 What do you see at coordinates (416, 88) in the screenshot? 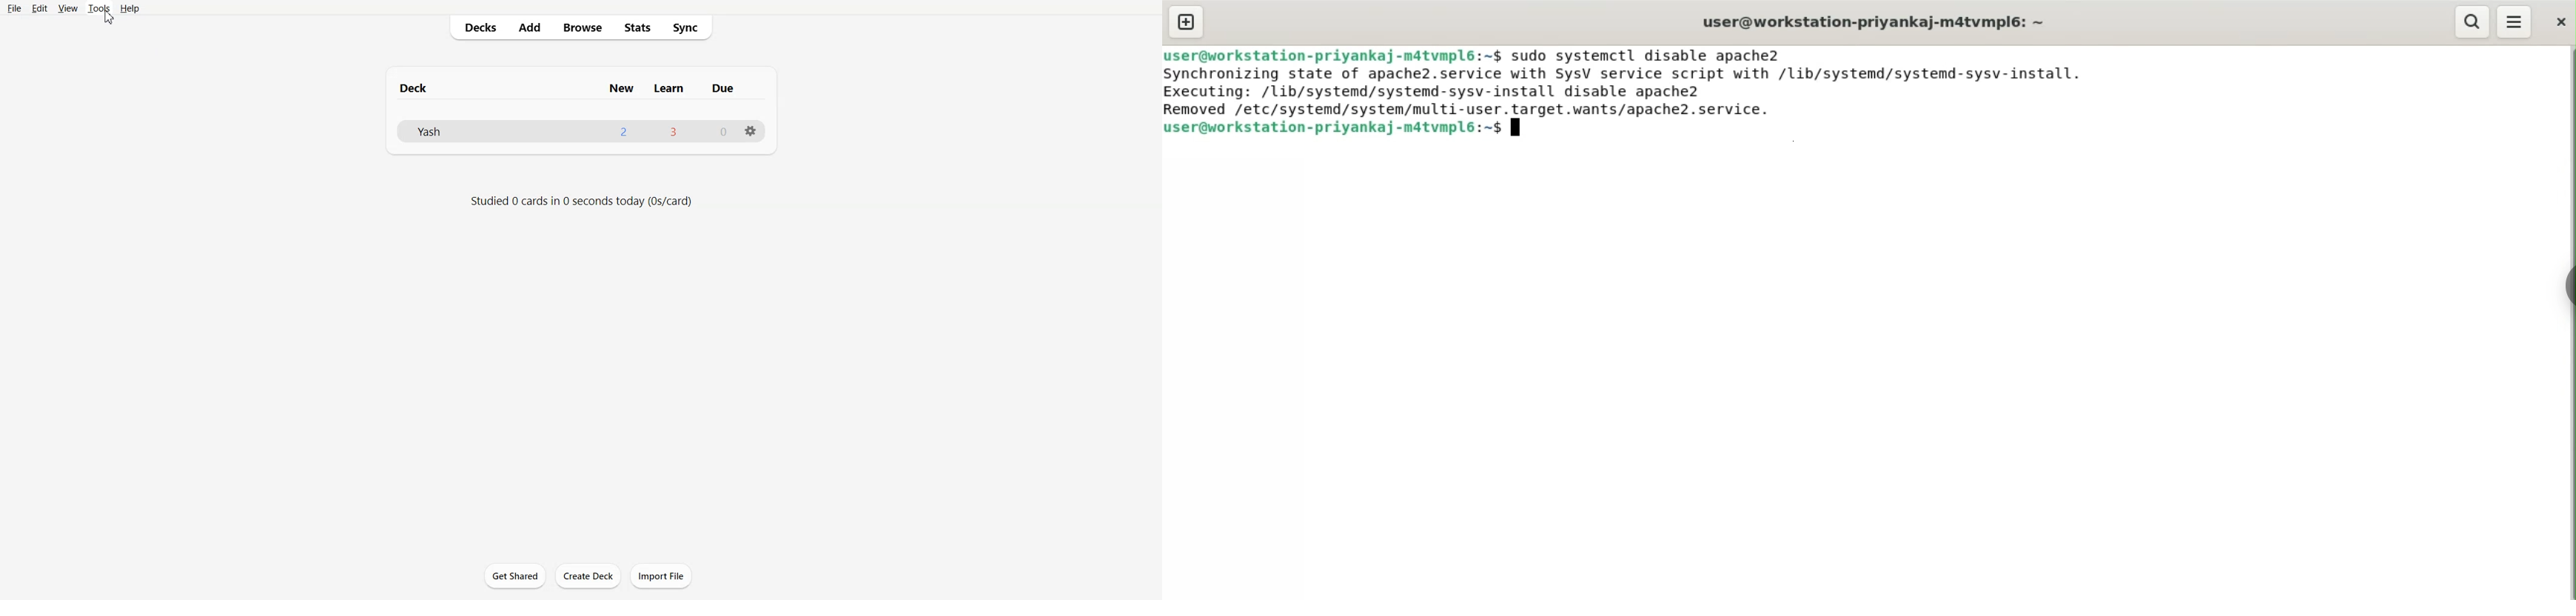
I see `Deck` at bounding box center [416, 88].